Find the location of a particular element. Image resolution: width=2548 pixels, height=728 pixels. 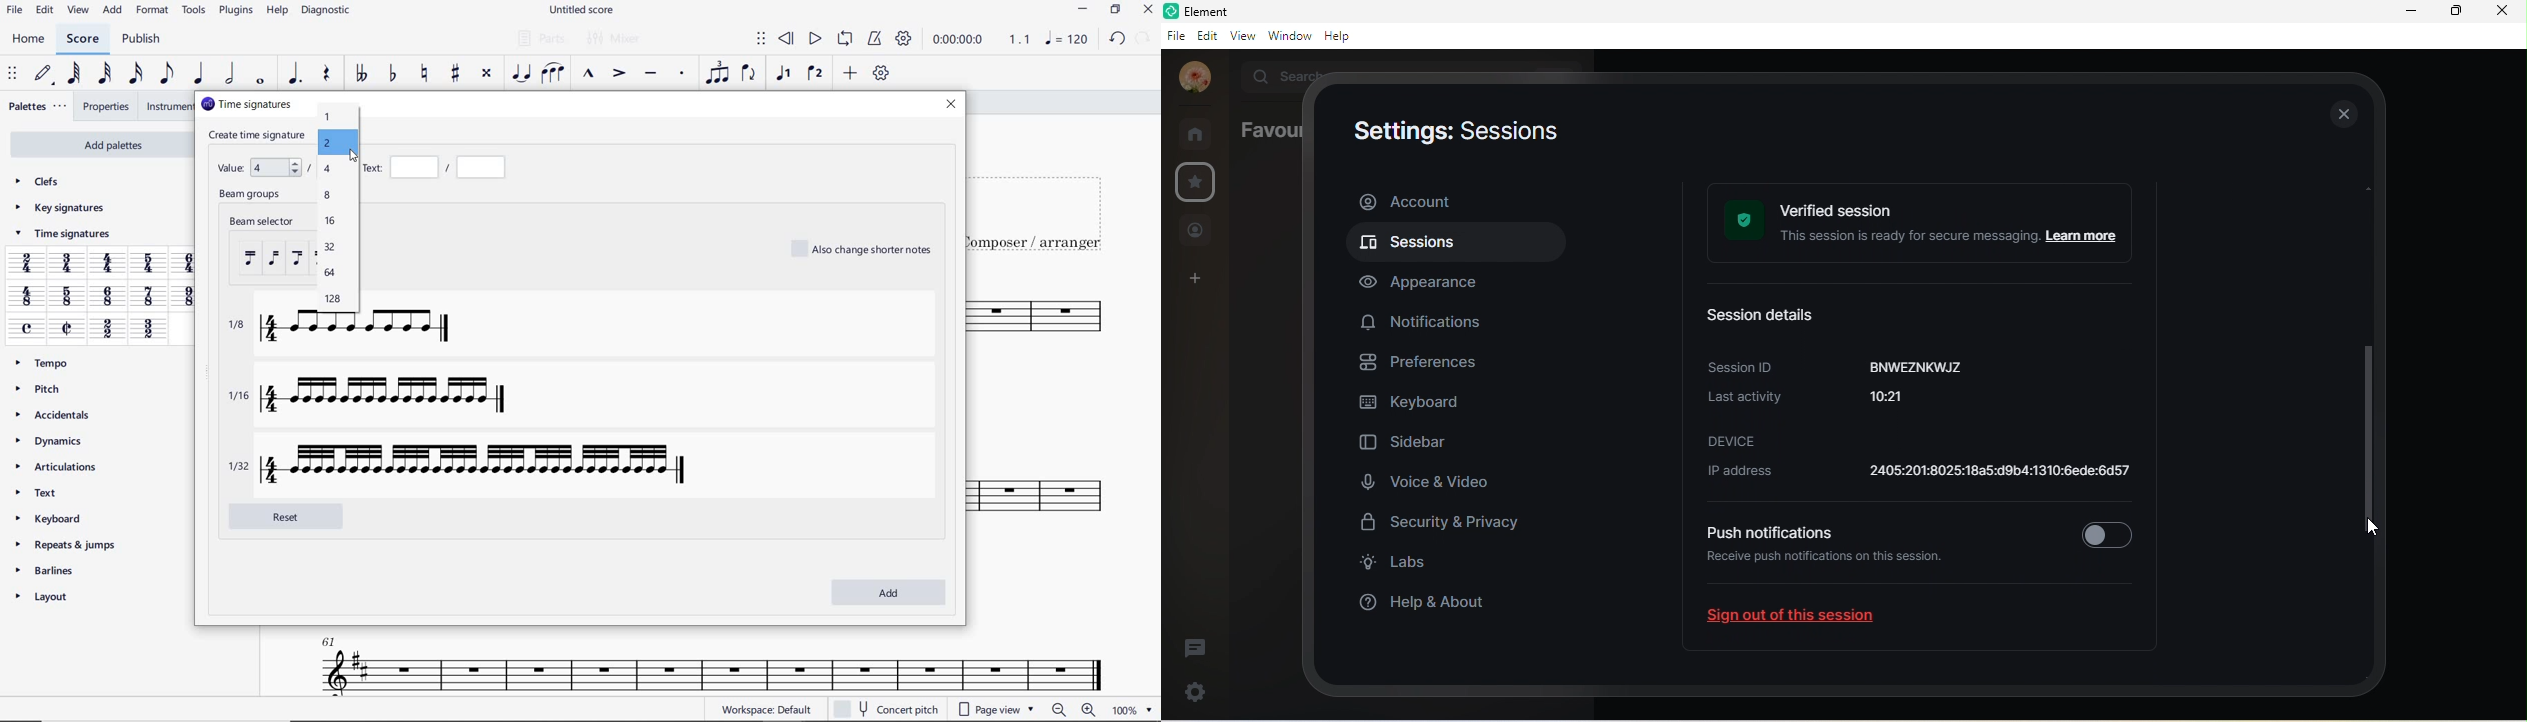

people is located at coordinates (1196, 232).